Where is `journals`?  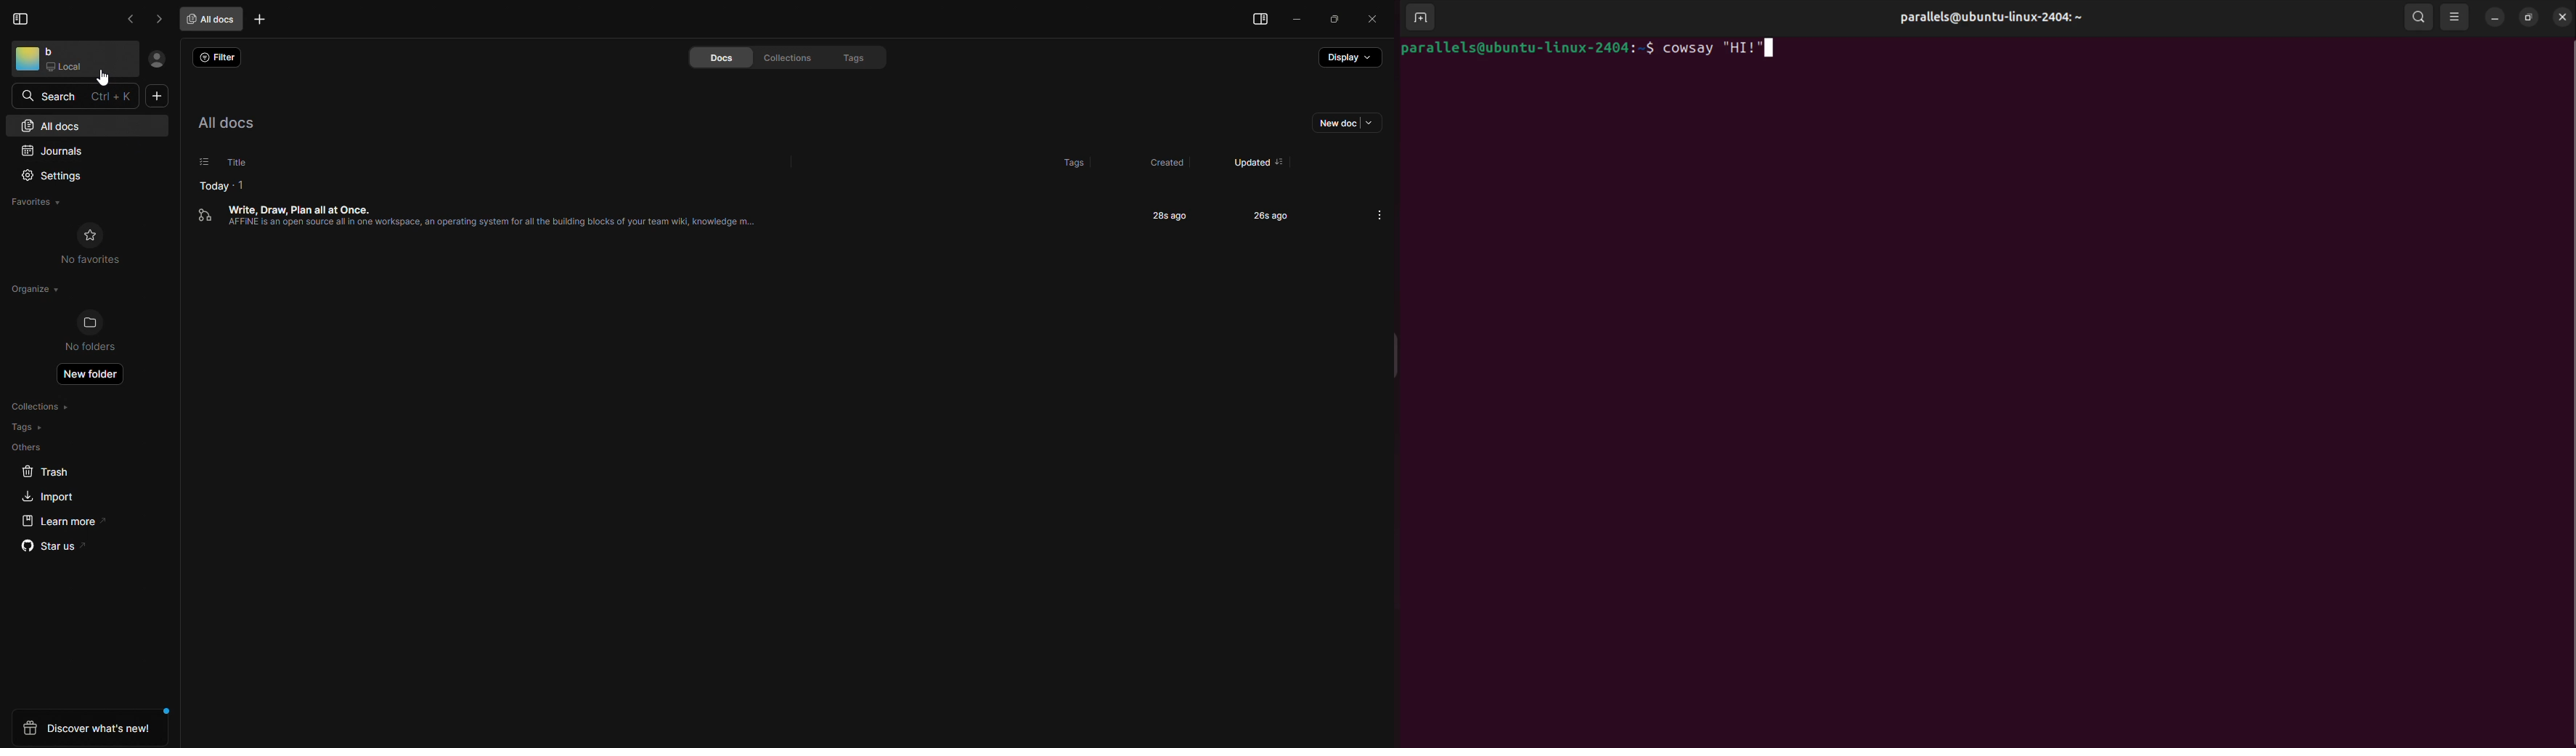 journals is located at coordinates (61, 149).